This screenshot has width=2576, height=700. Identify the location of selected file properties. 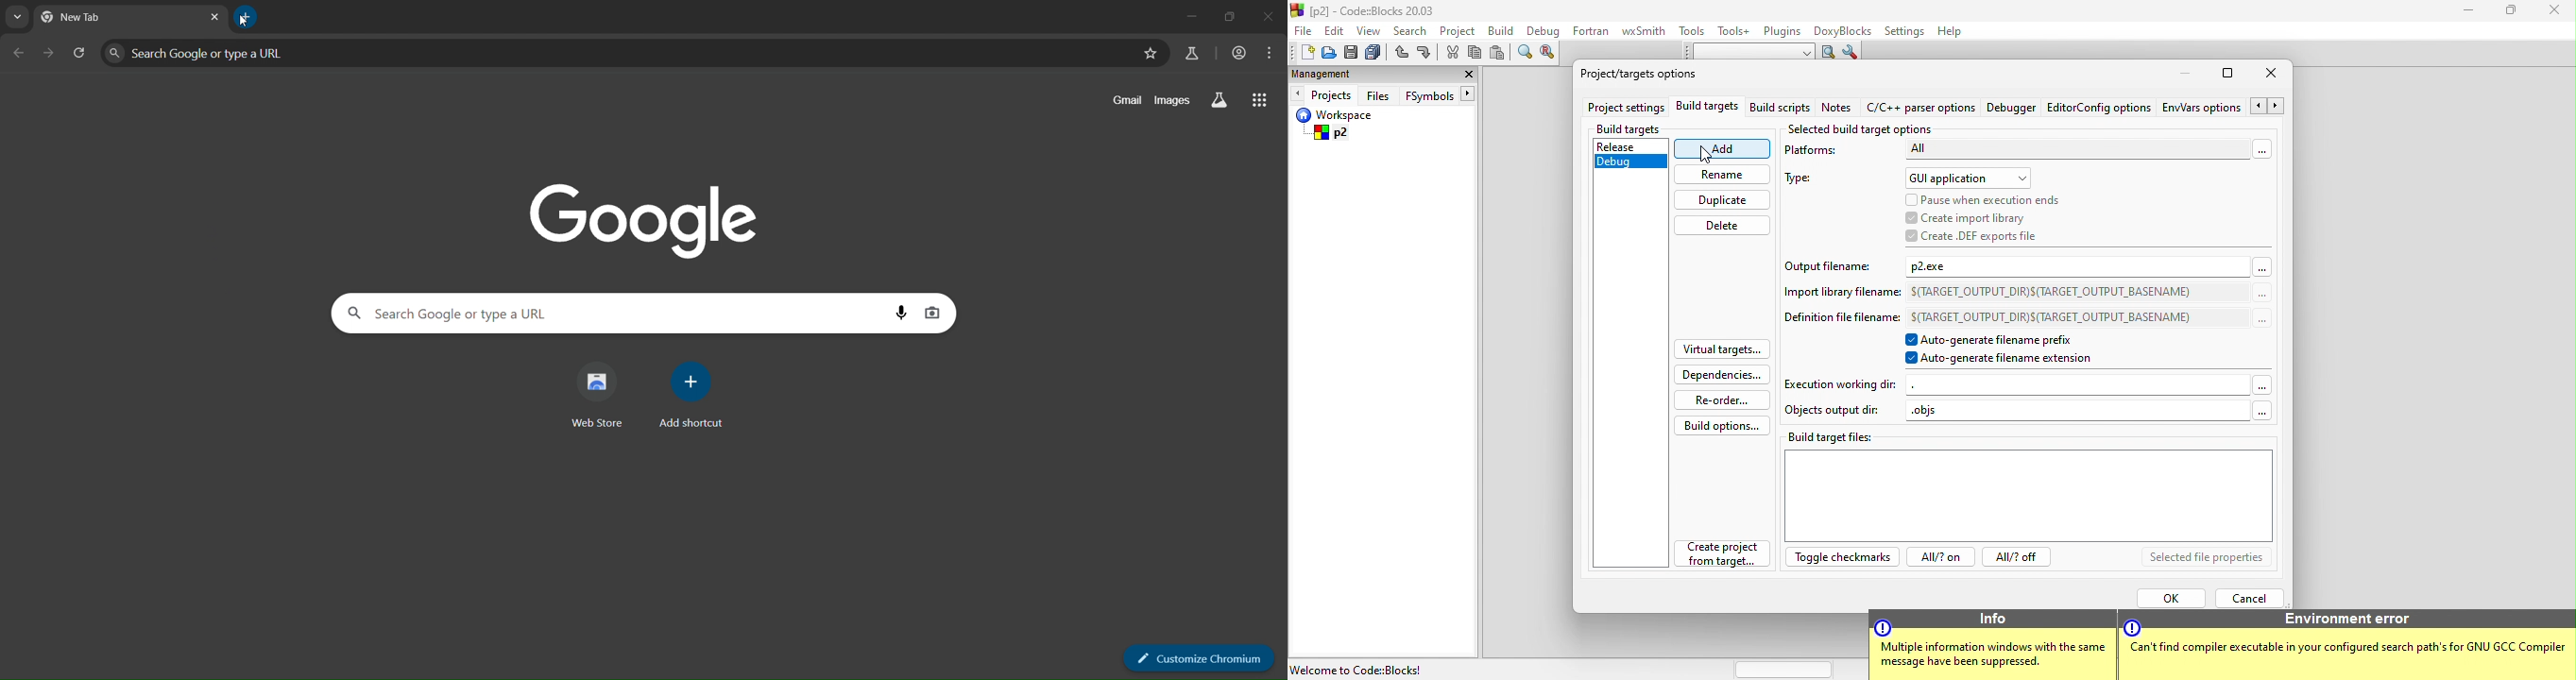
(2213, 558).